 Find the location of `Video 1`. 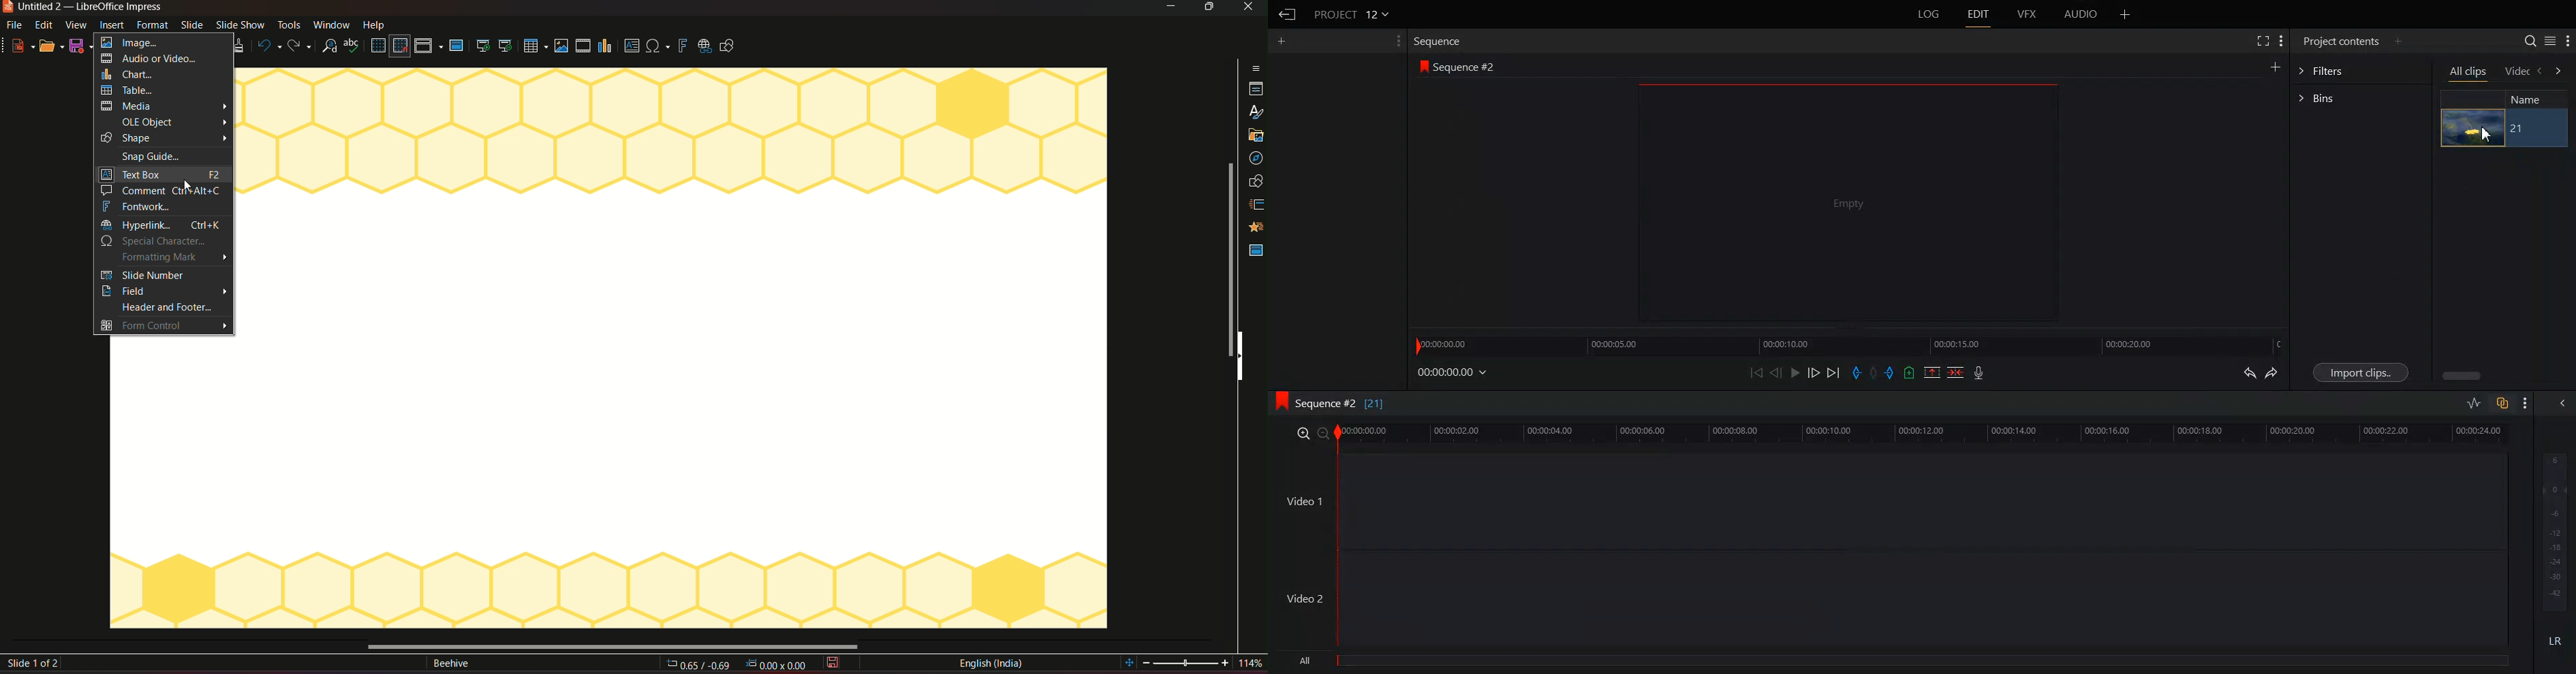

Video 1 is located at coordinates (1303, 500).